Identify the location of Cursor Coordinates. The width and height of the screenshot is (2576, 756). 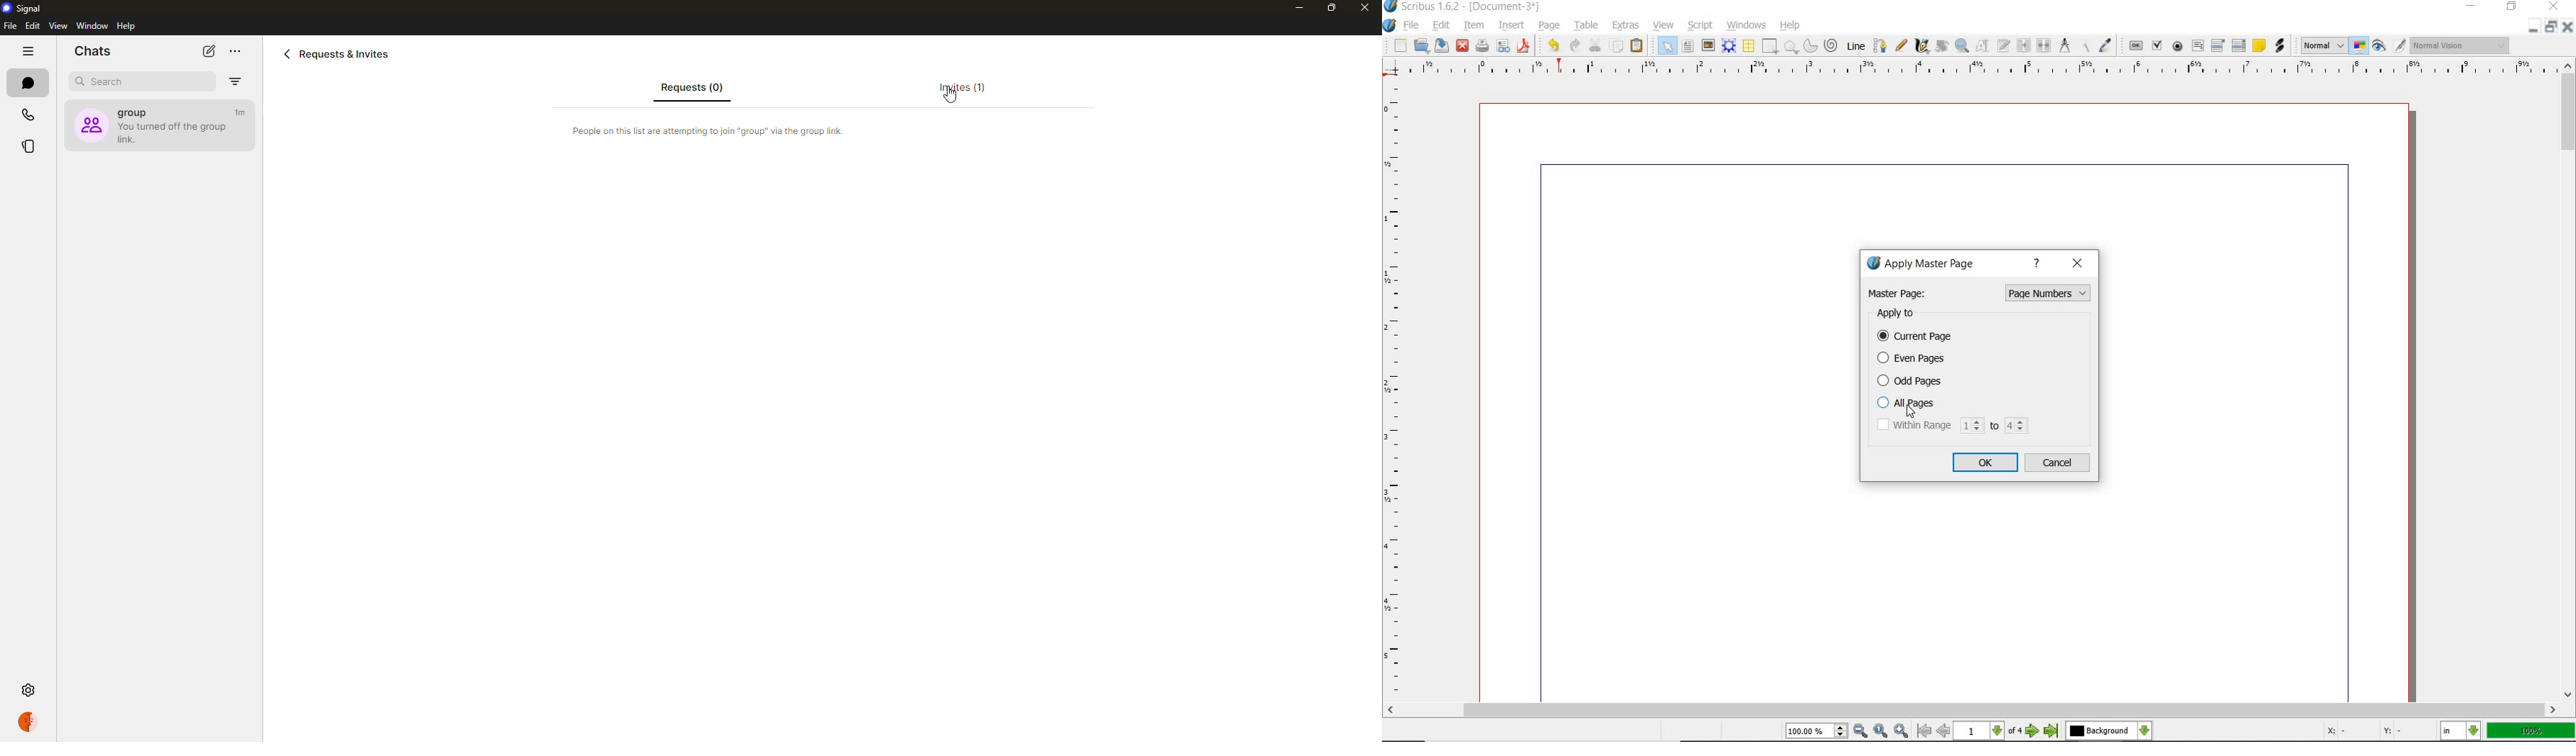
(2379, 732).